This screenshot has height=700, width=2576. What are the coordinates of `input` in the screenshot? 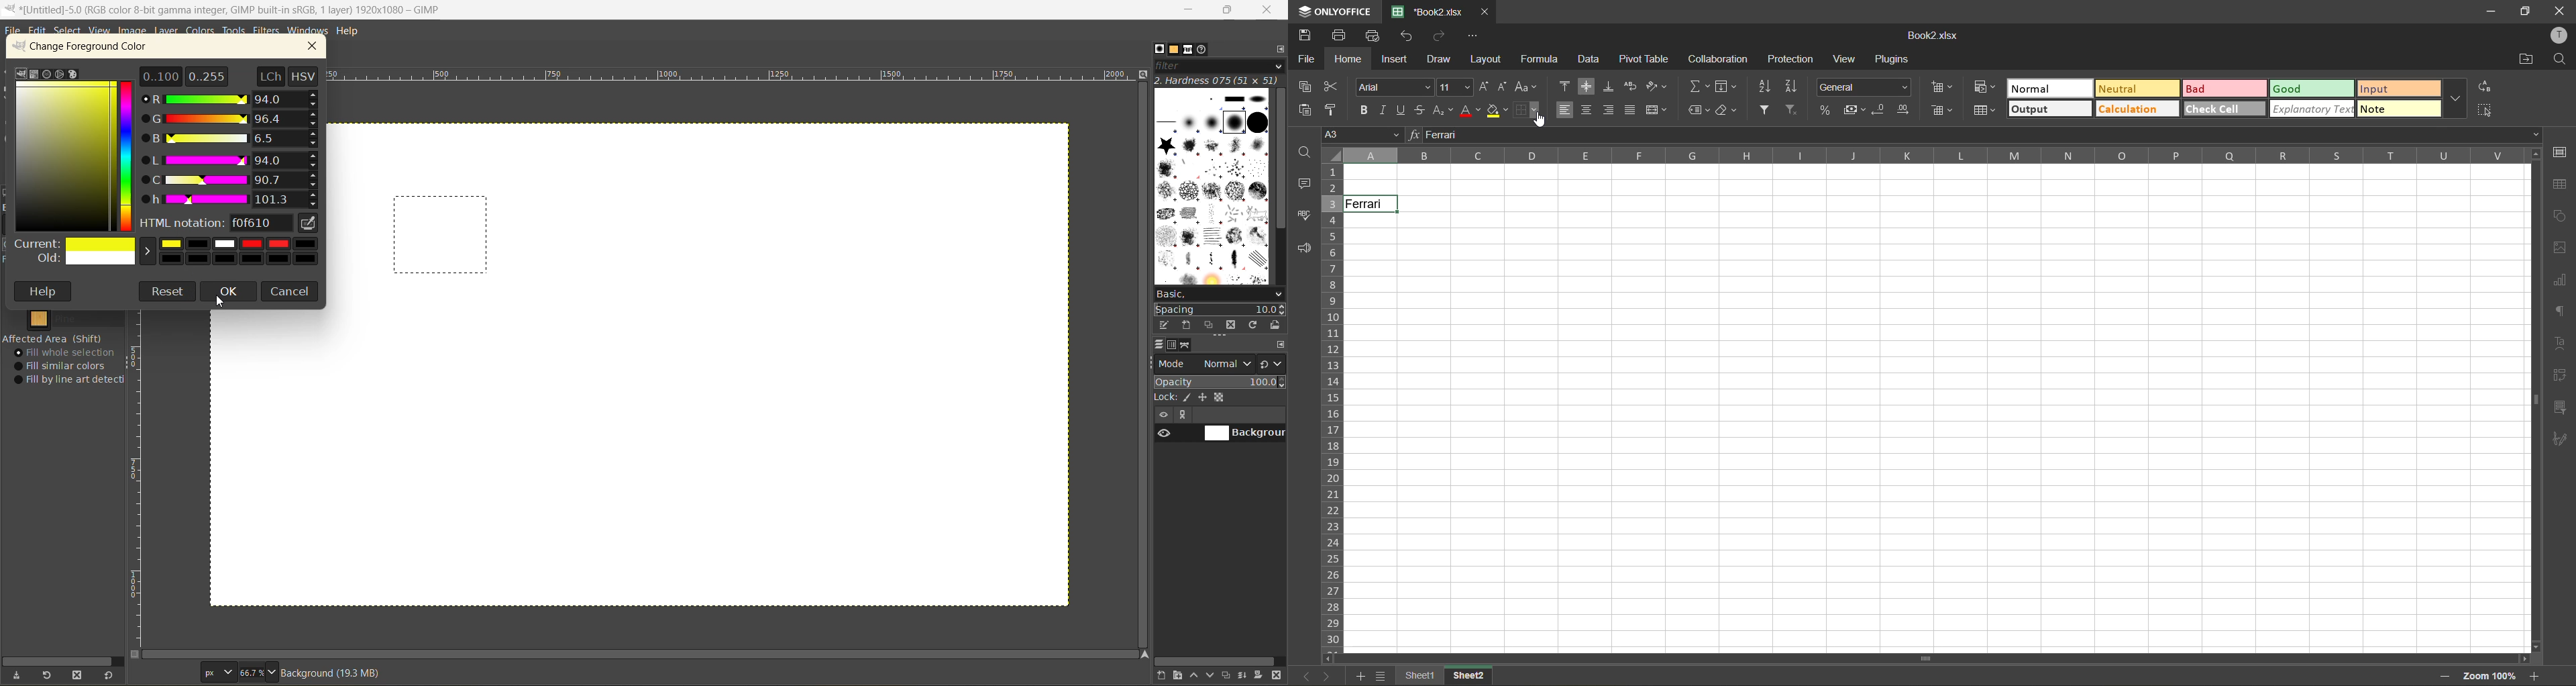 It's located at (2398, 89).